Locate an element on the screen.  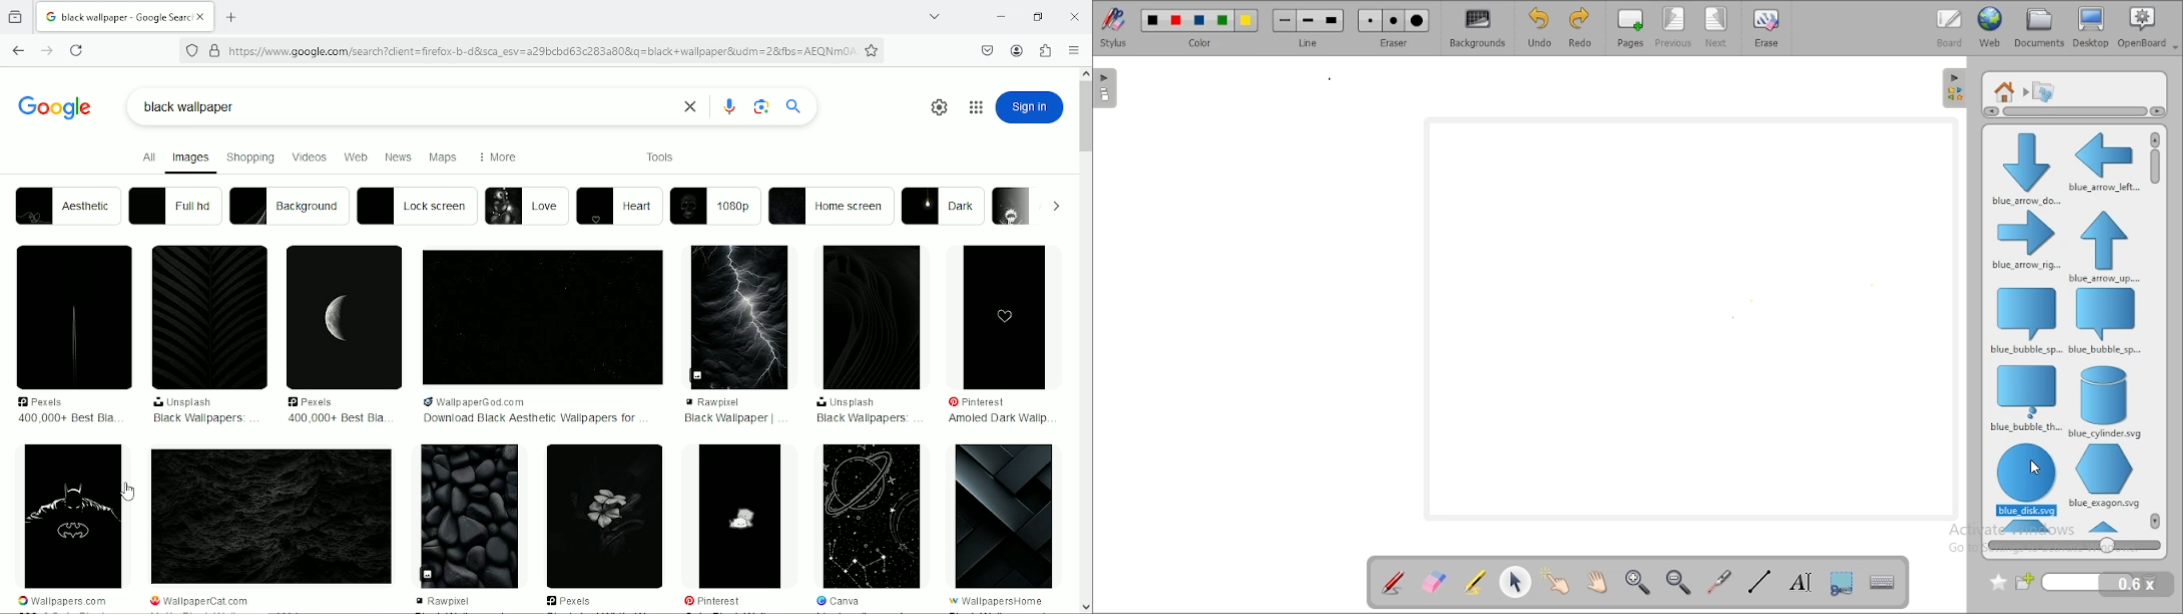
black wallpaper is located at coordinates (728, 419).